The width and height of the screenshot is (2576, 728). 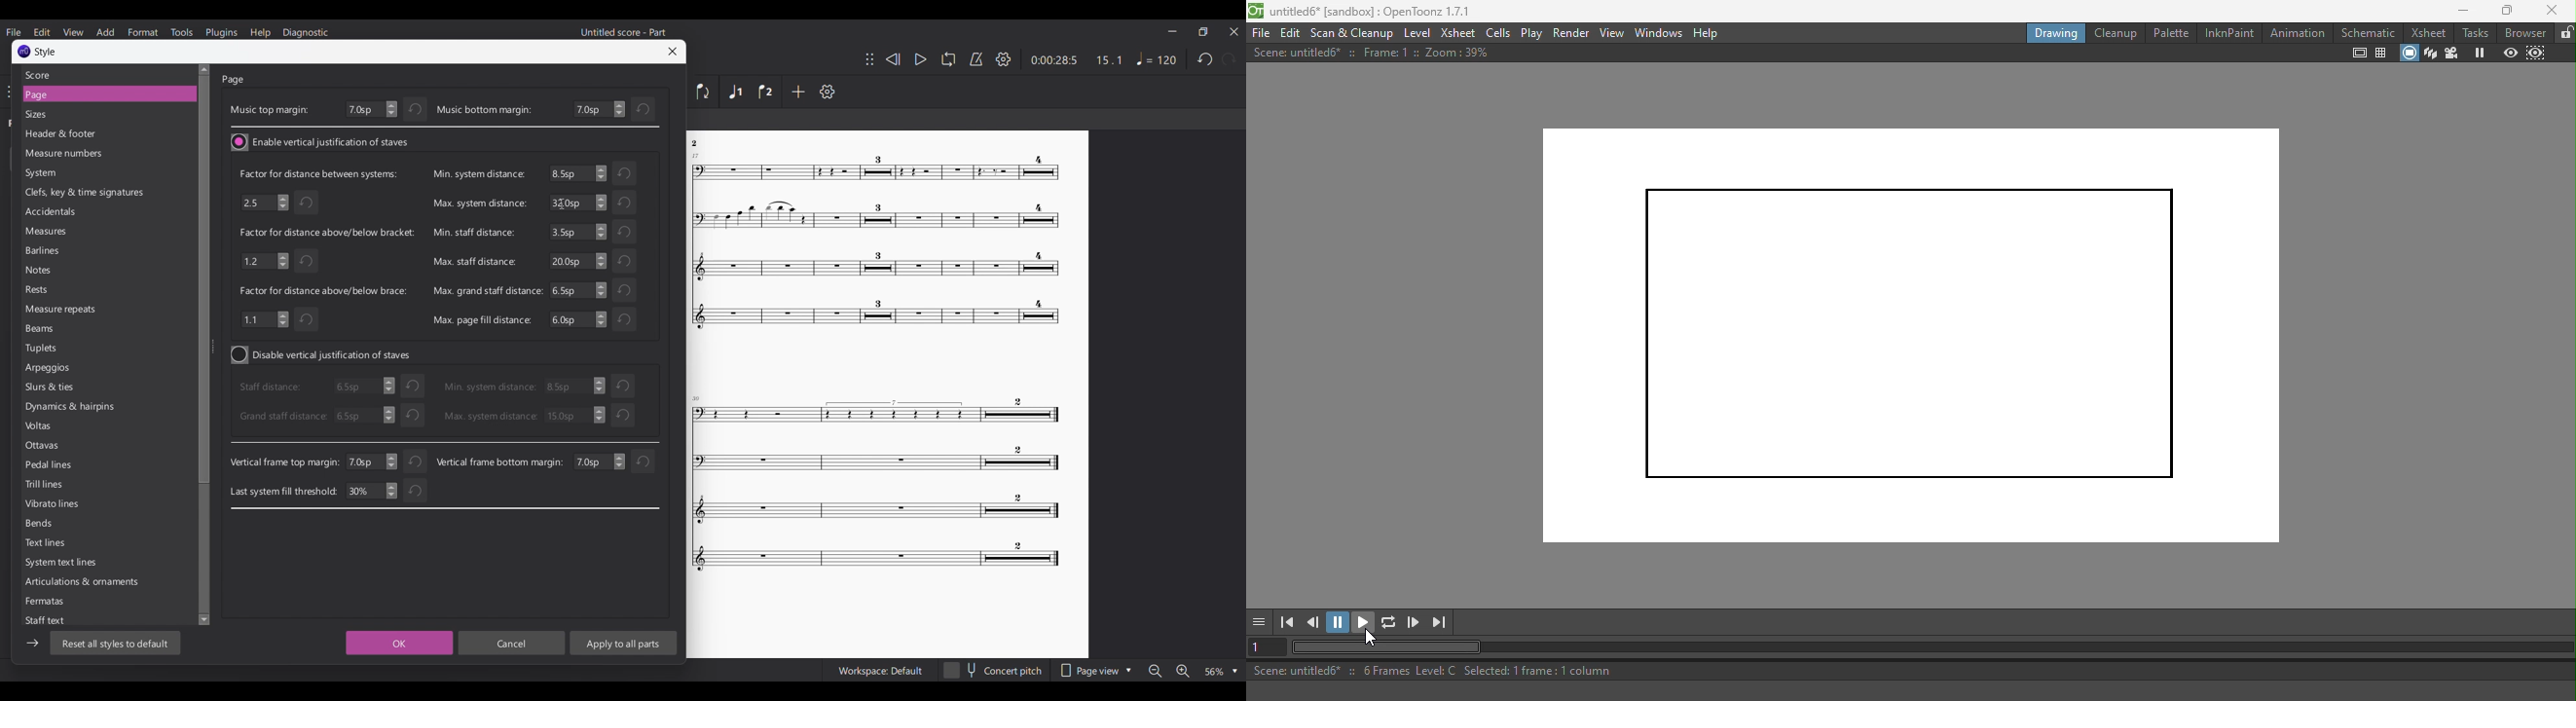 I want to click on Animation, so click(x=2300, y=34).